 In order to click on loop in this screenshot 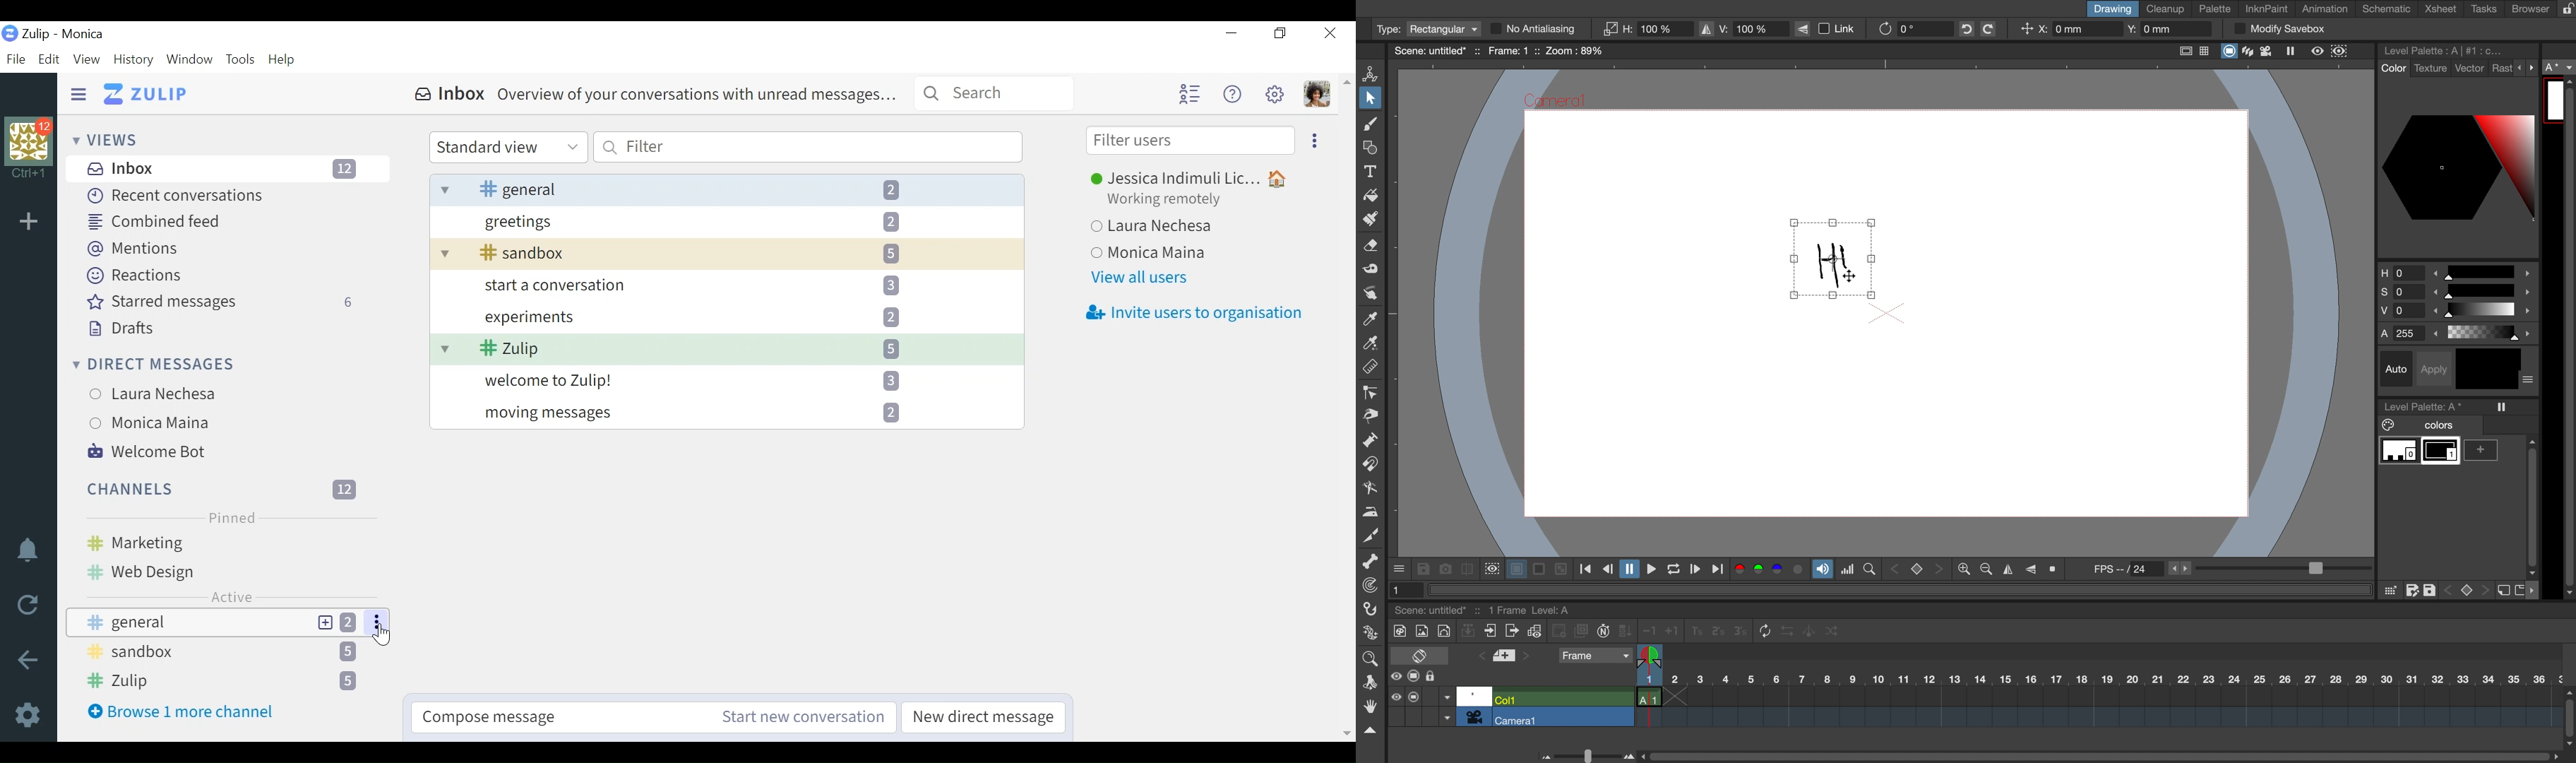, I will do `click(1669, 570)`.